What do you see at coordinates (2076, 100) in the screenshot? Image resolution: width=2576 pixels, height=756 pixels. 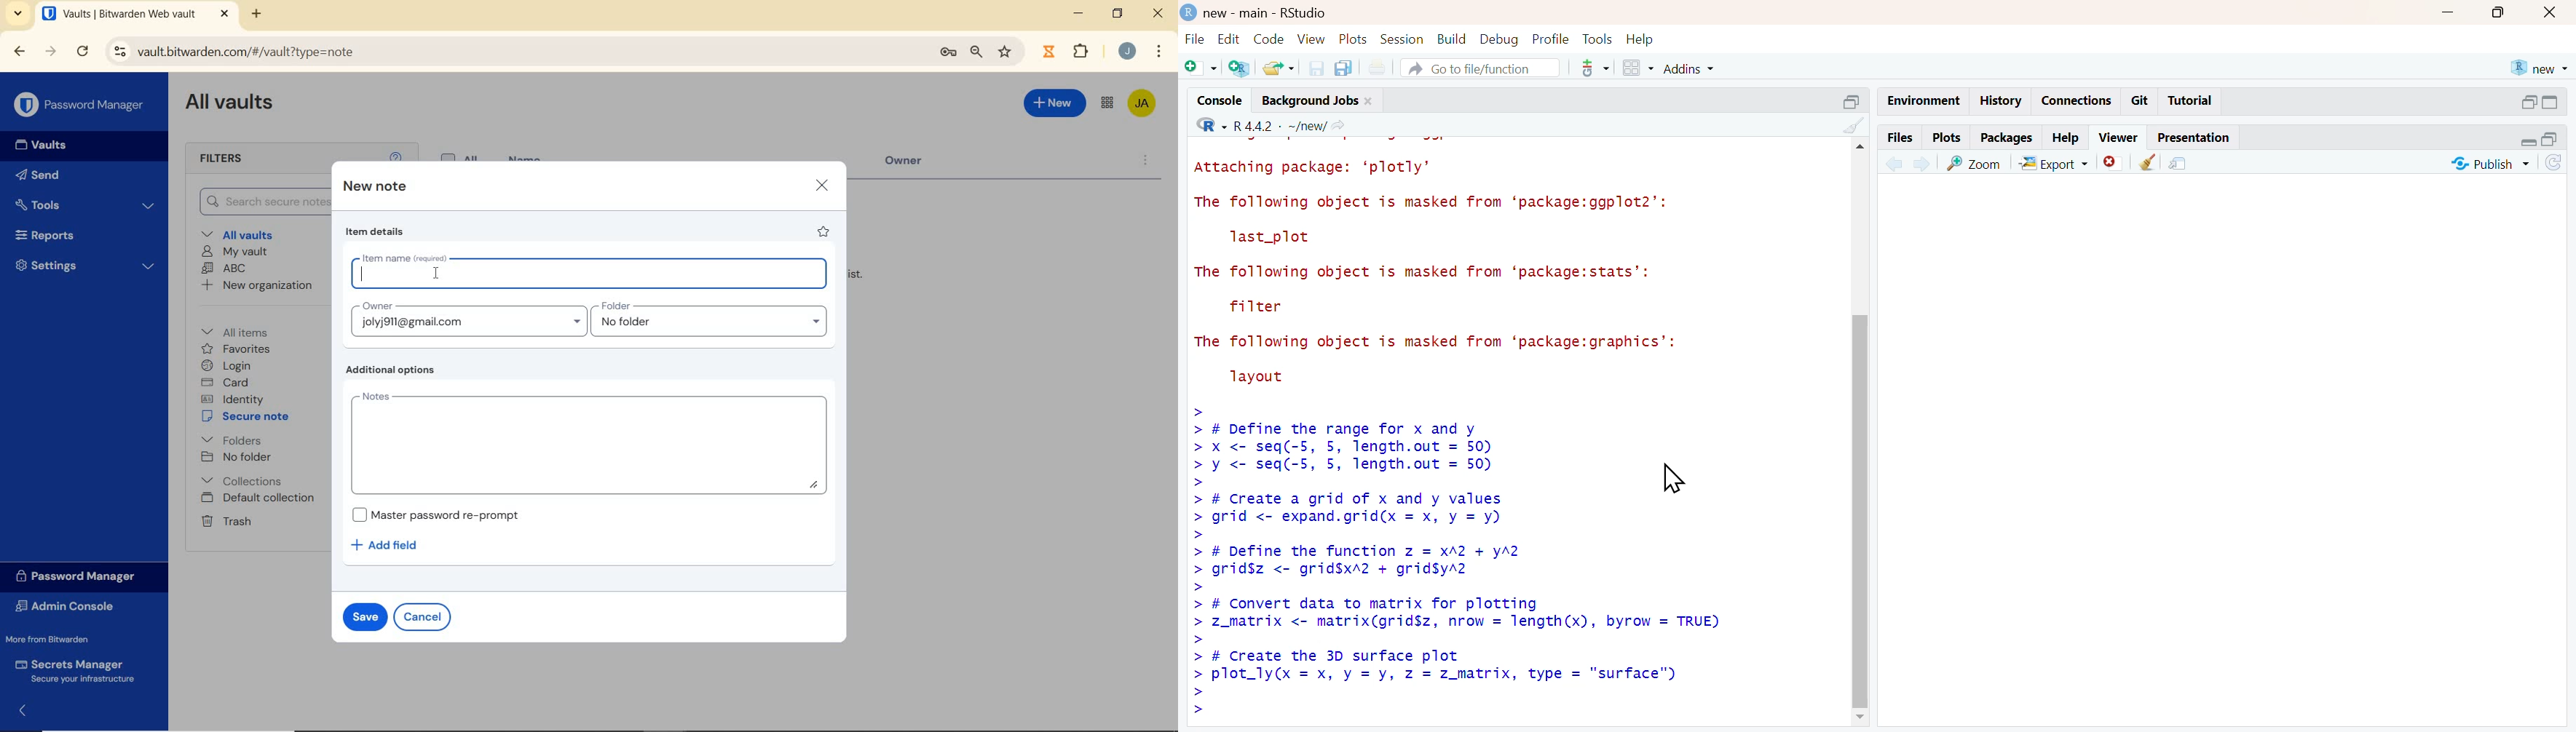 I see `connections` at bounding box center [2076, 100].